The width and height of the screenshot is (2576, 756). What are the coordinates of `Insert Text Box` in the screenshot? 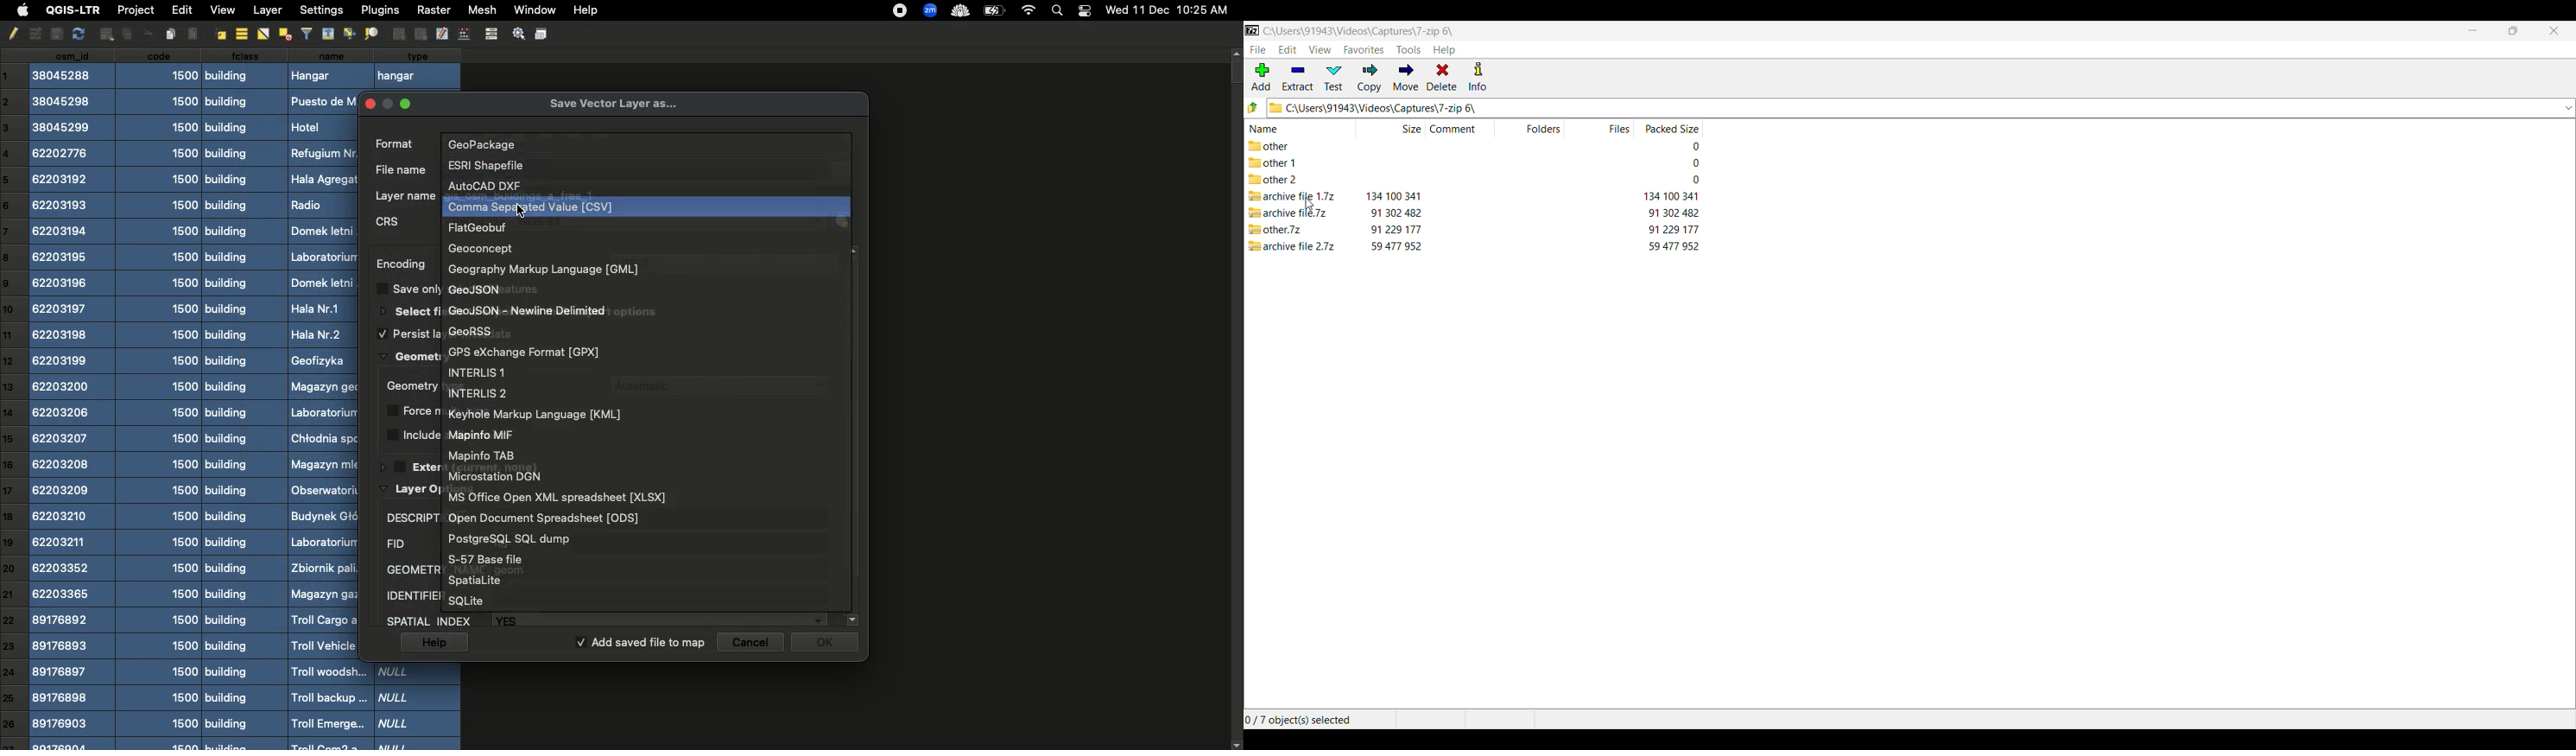 It's located at (123, 35).